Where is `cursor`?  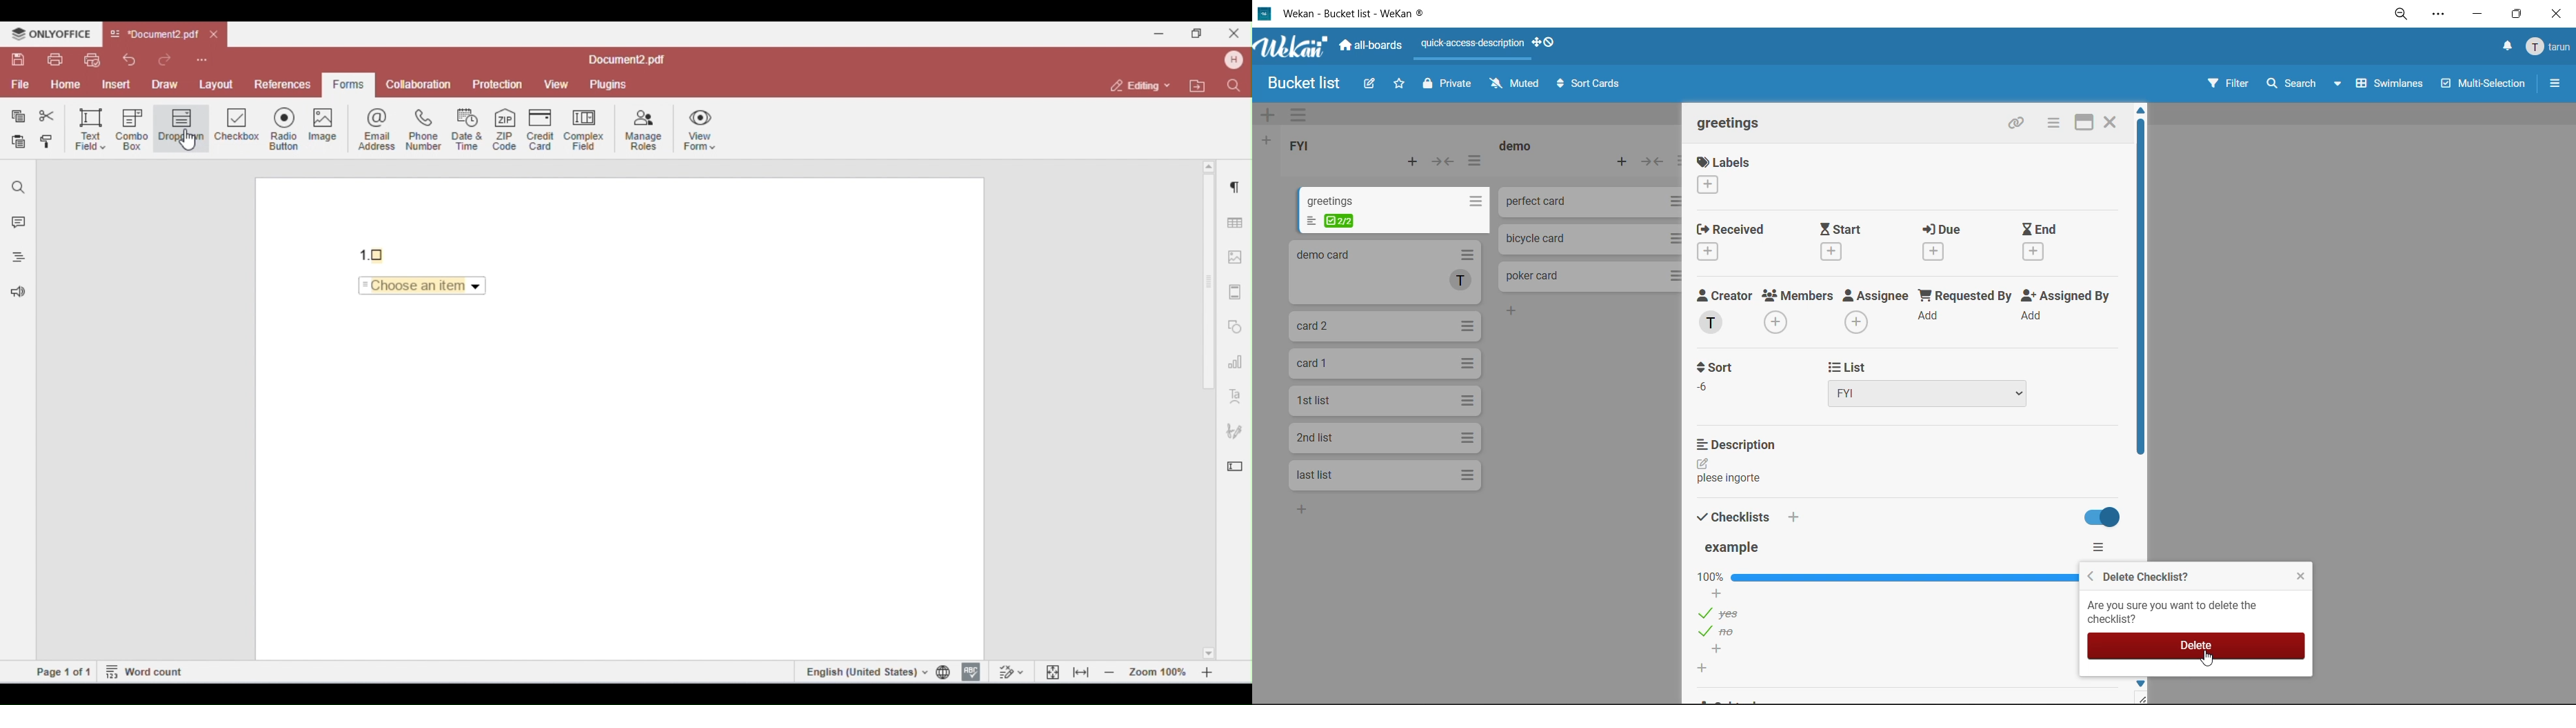
cursor is located at coordinates (2208, 662).